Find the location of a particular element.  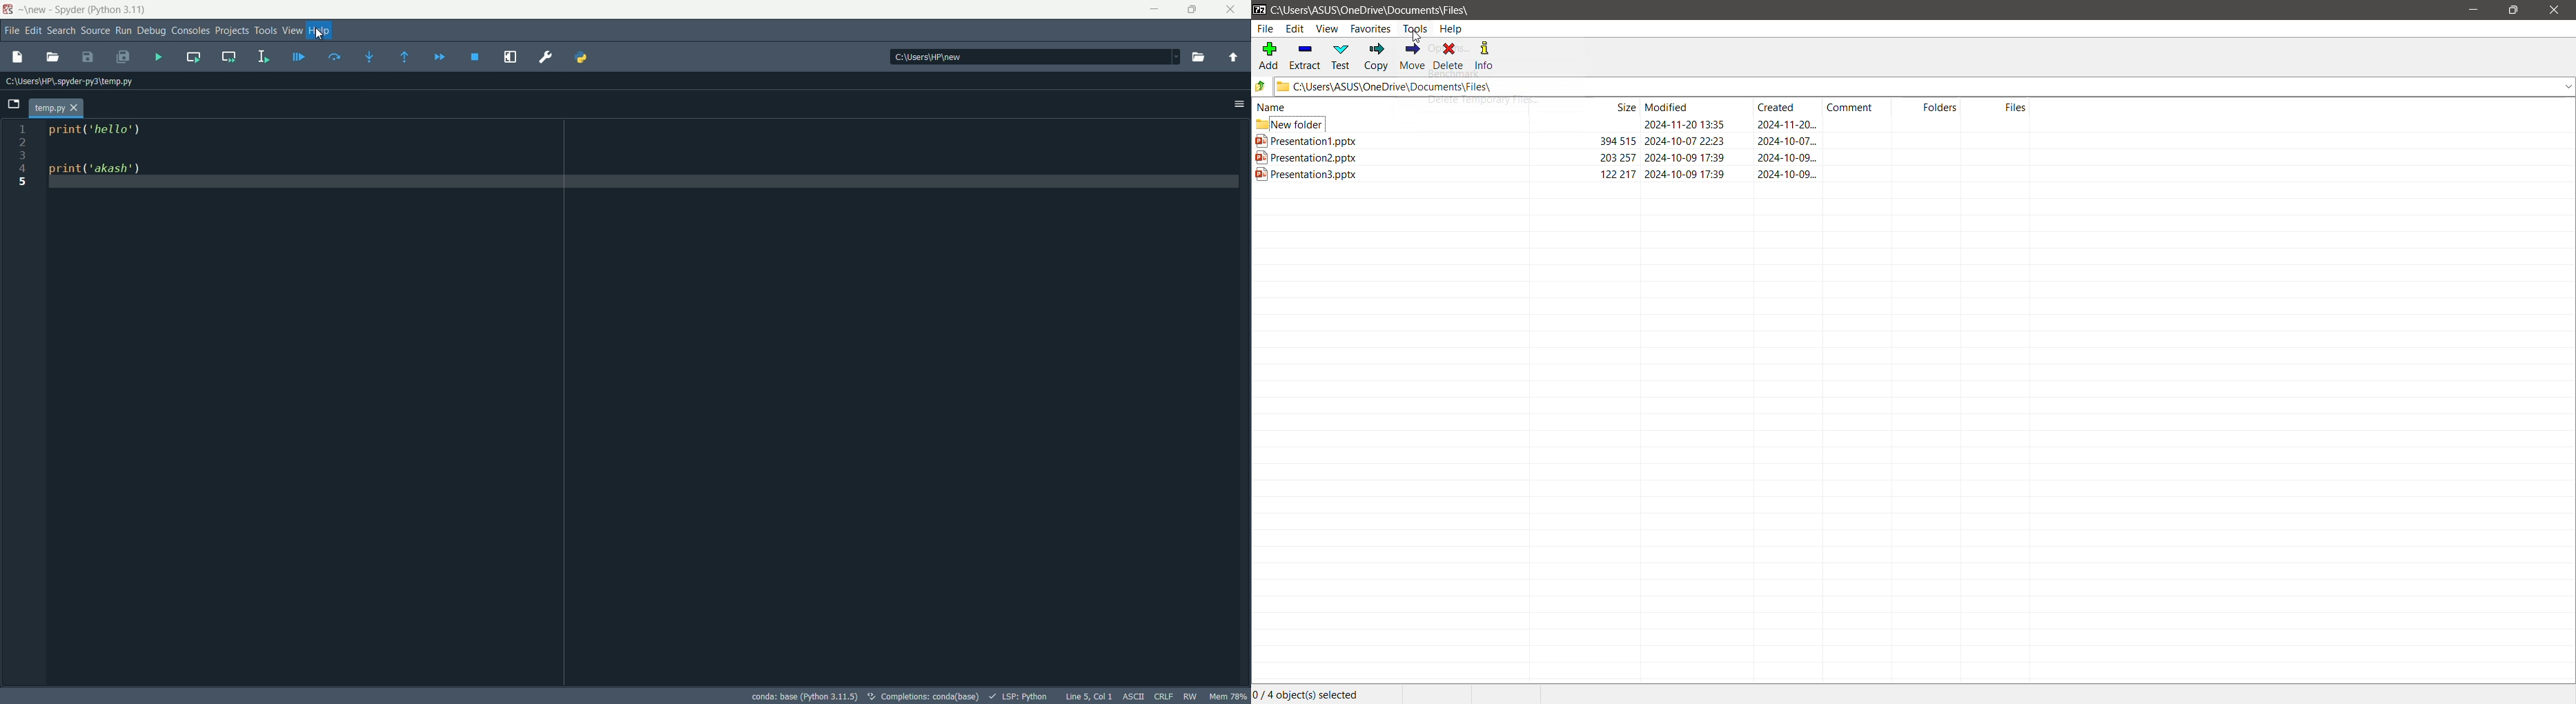

consoles menu is located at coordinates (190, 30).